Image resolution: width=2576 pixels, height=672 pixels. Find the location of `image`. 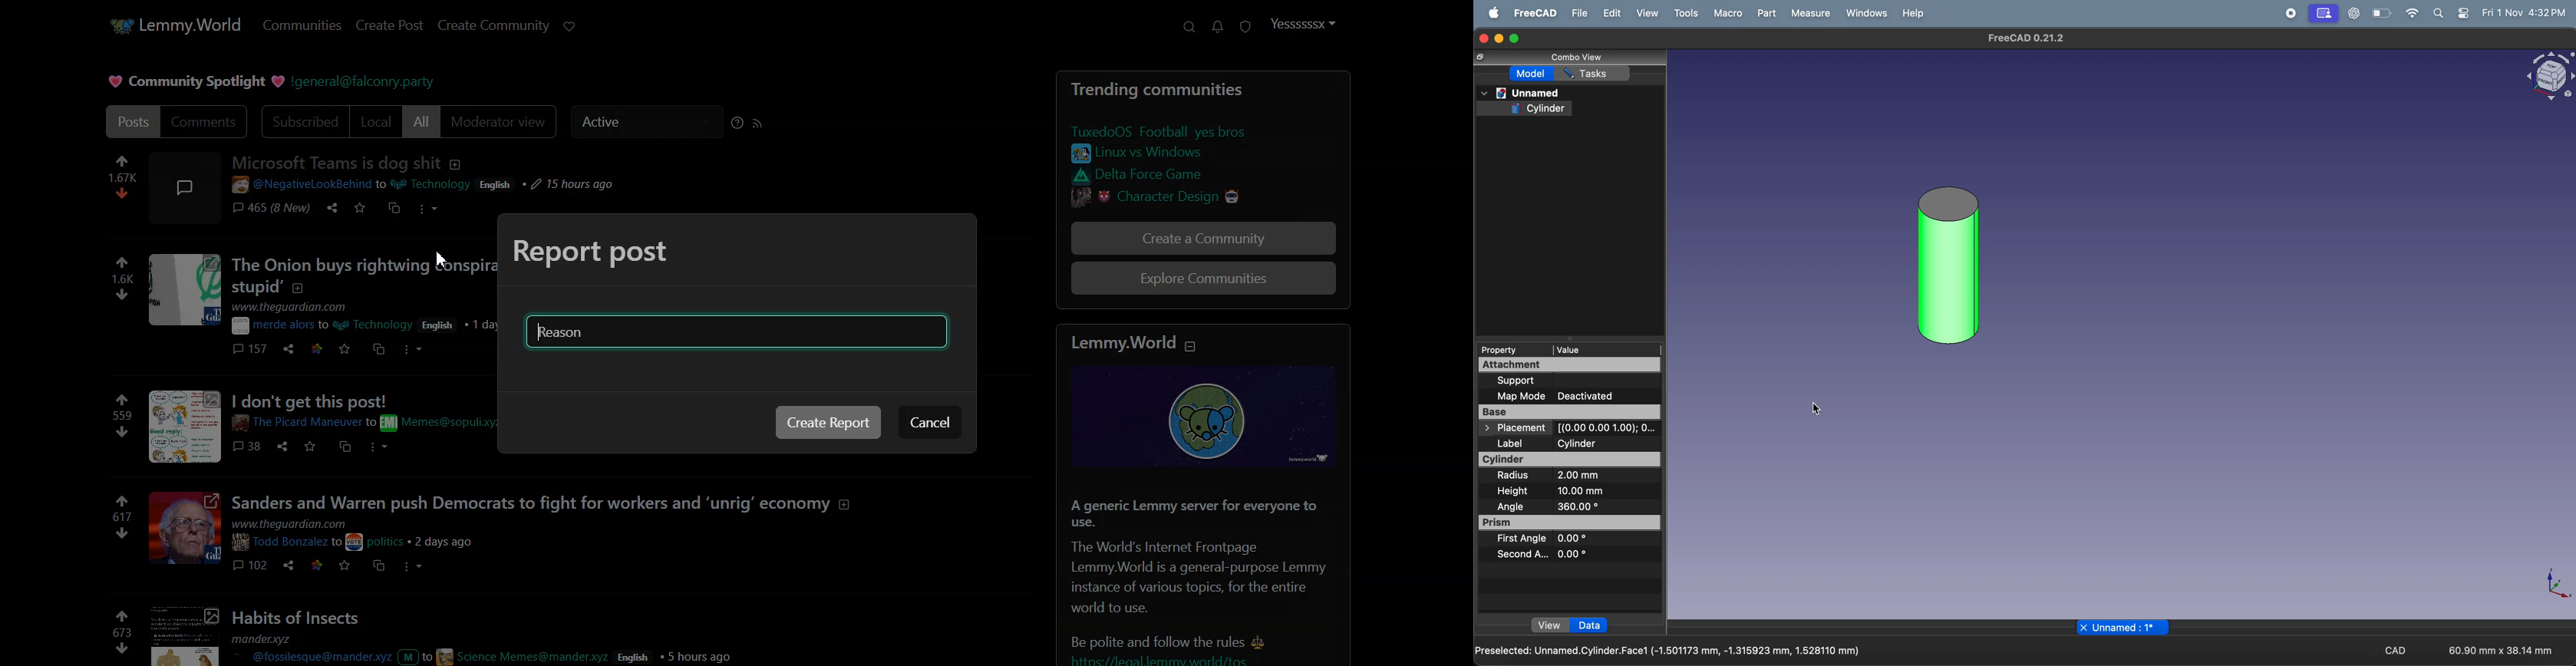

image is located at coordinates (186, 529).